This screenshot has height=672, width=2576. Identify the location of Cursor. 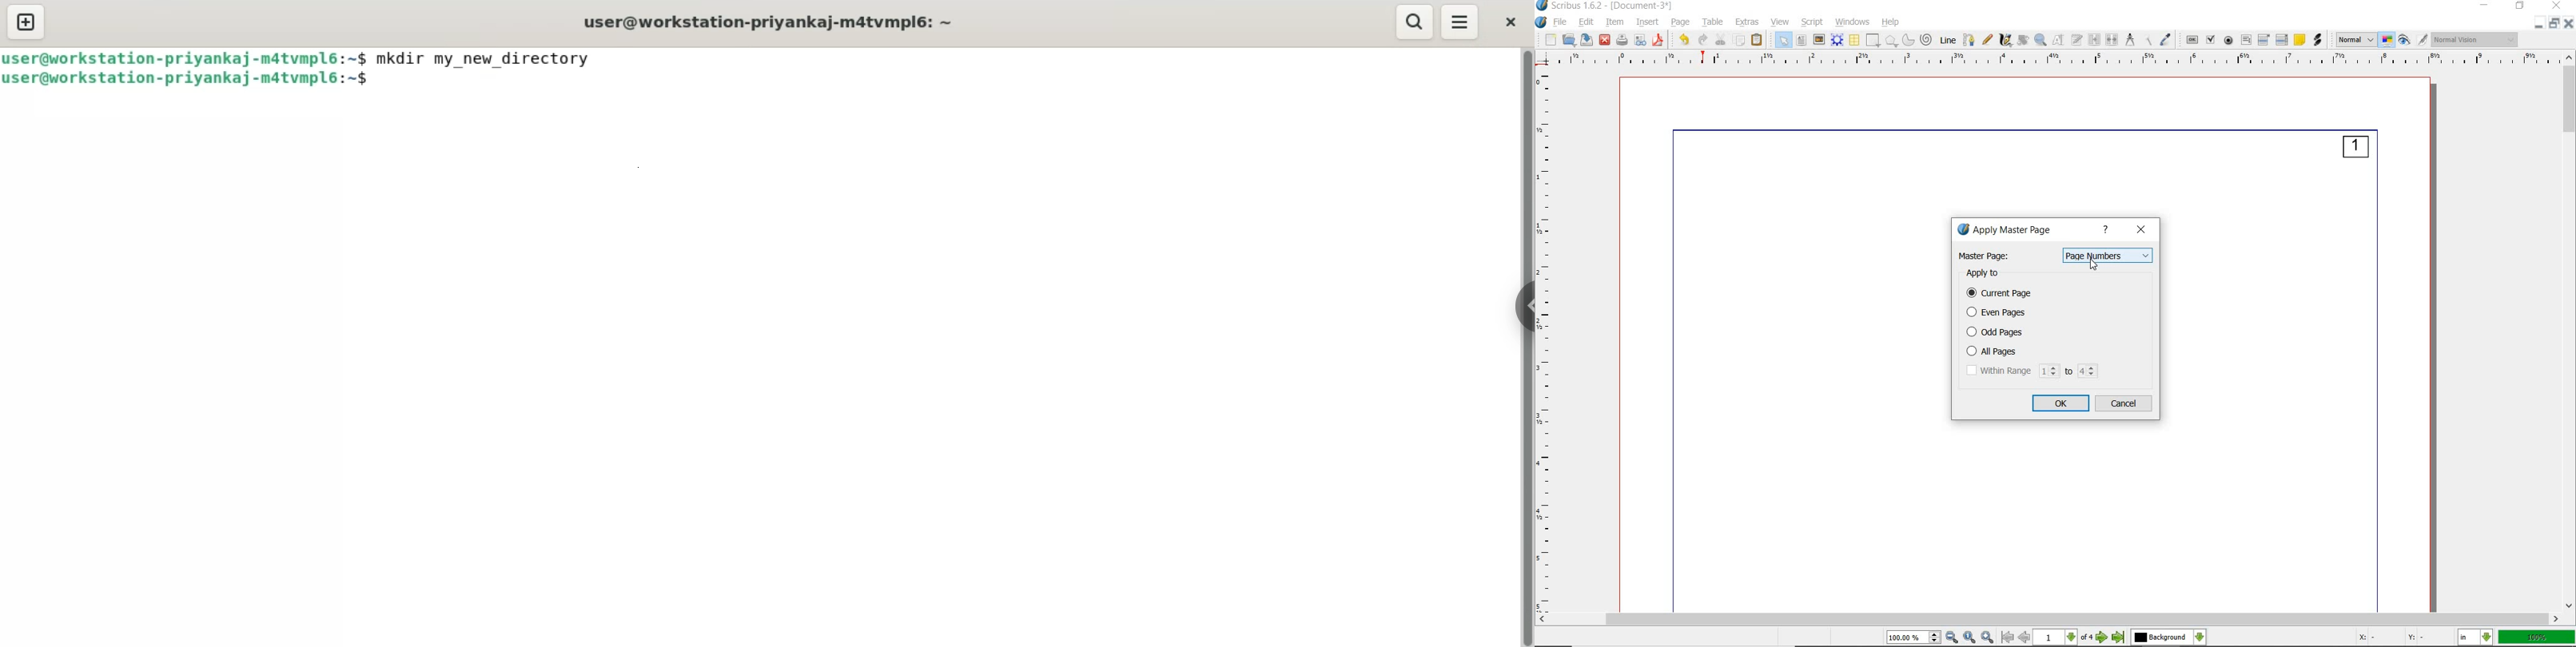
(2093, 265).